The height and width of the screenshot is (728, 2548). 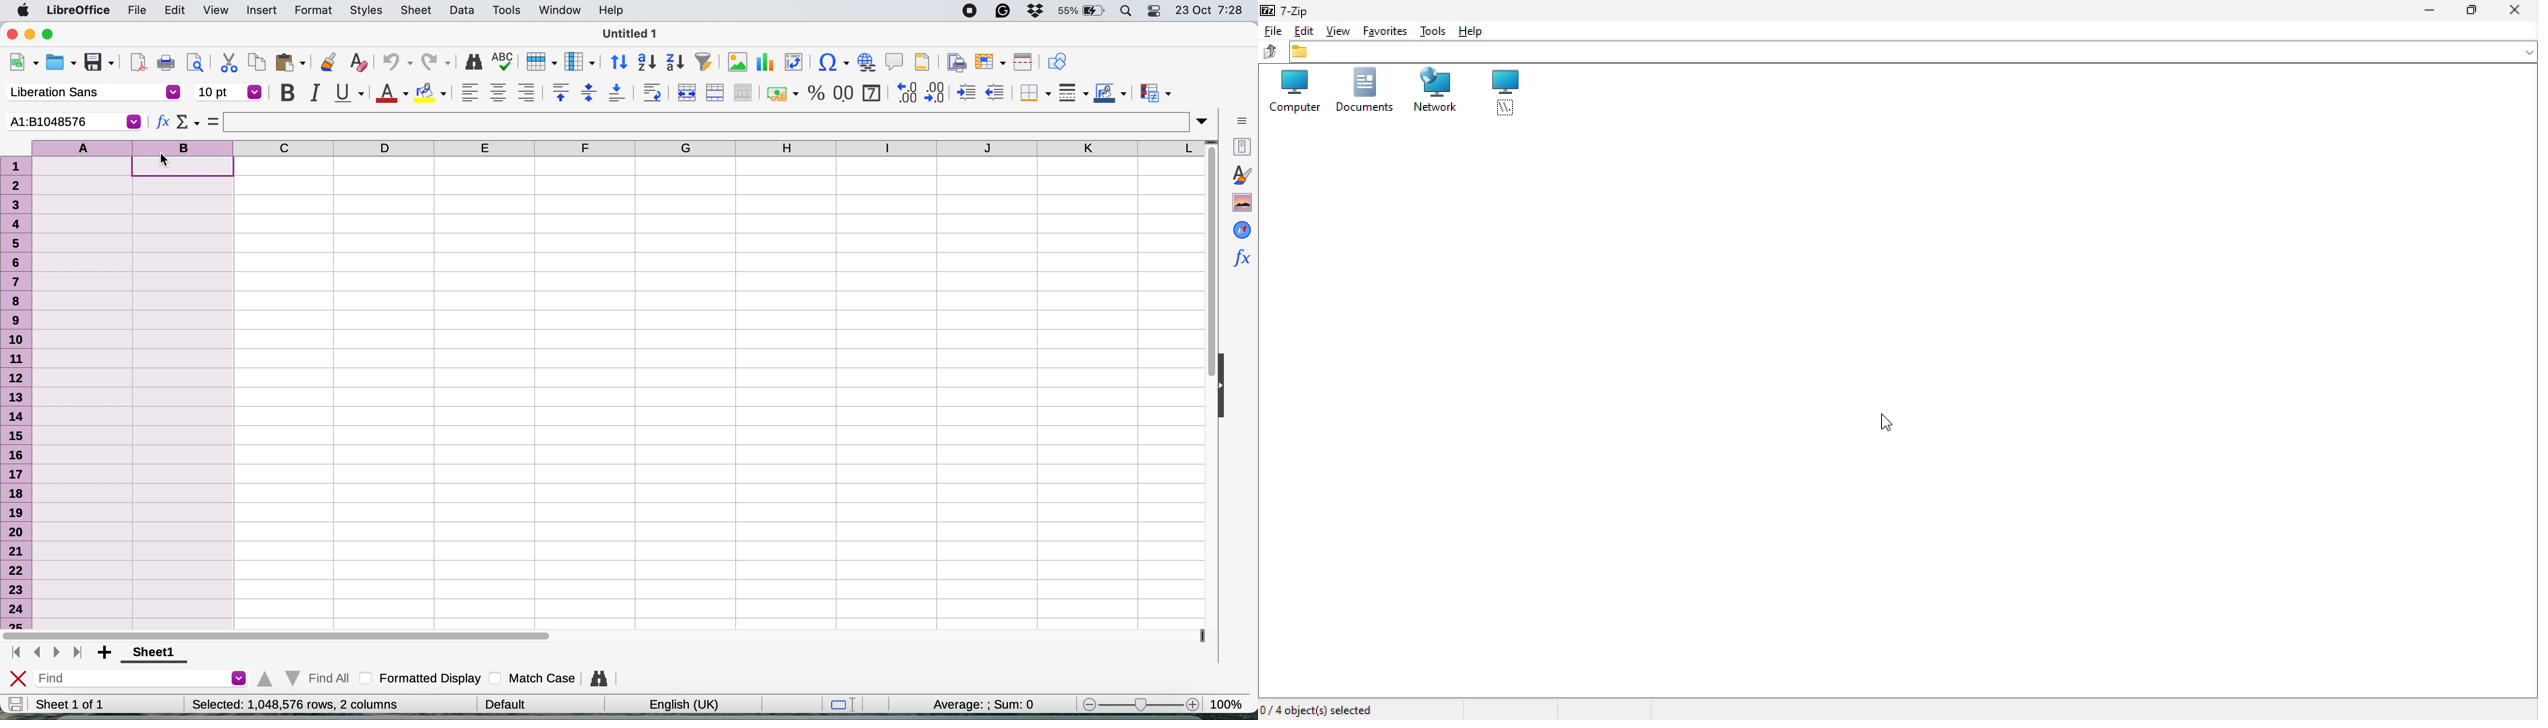 What do you see at coordinates (715, 93) in the screenshot?
I see `merge` at bounding box center [715, 93].